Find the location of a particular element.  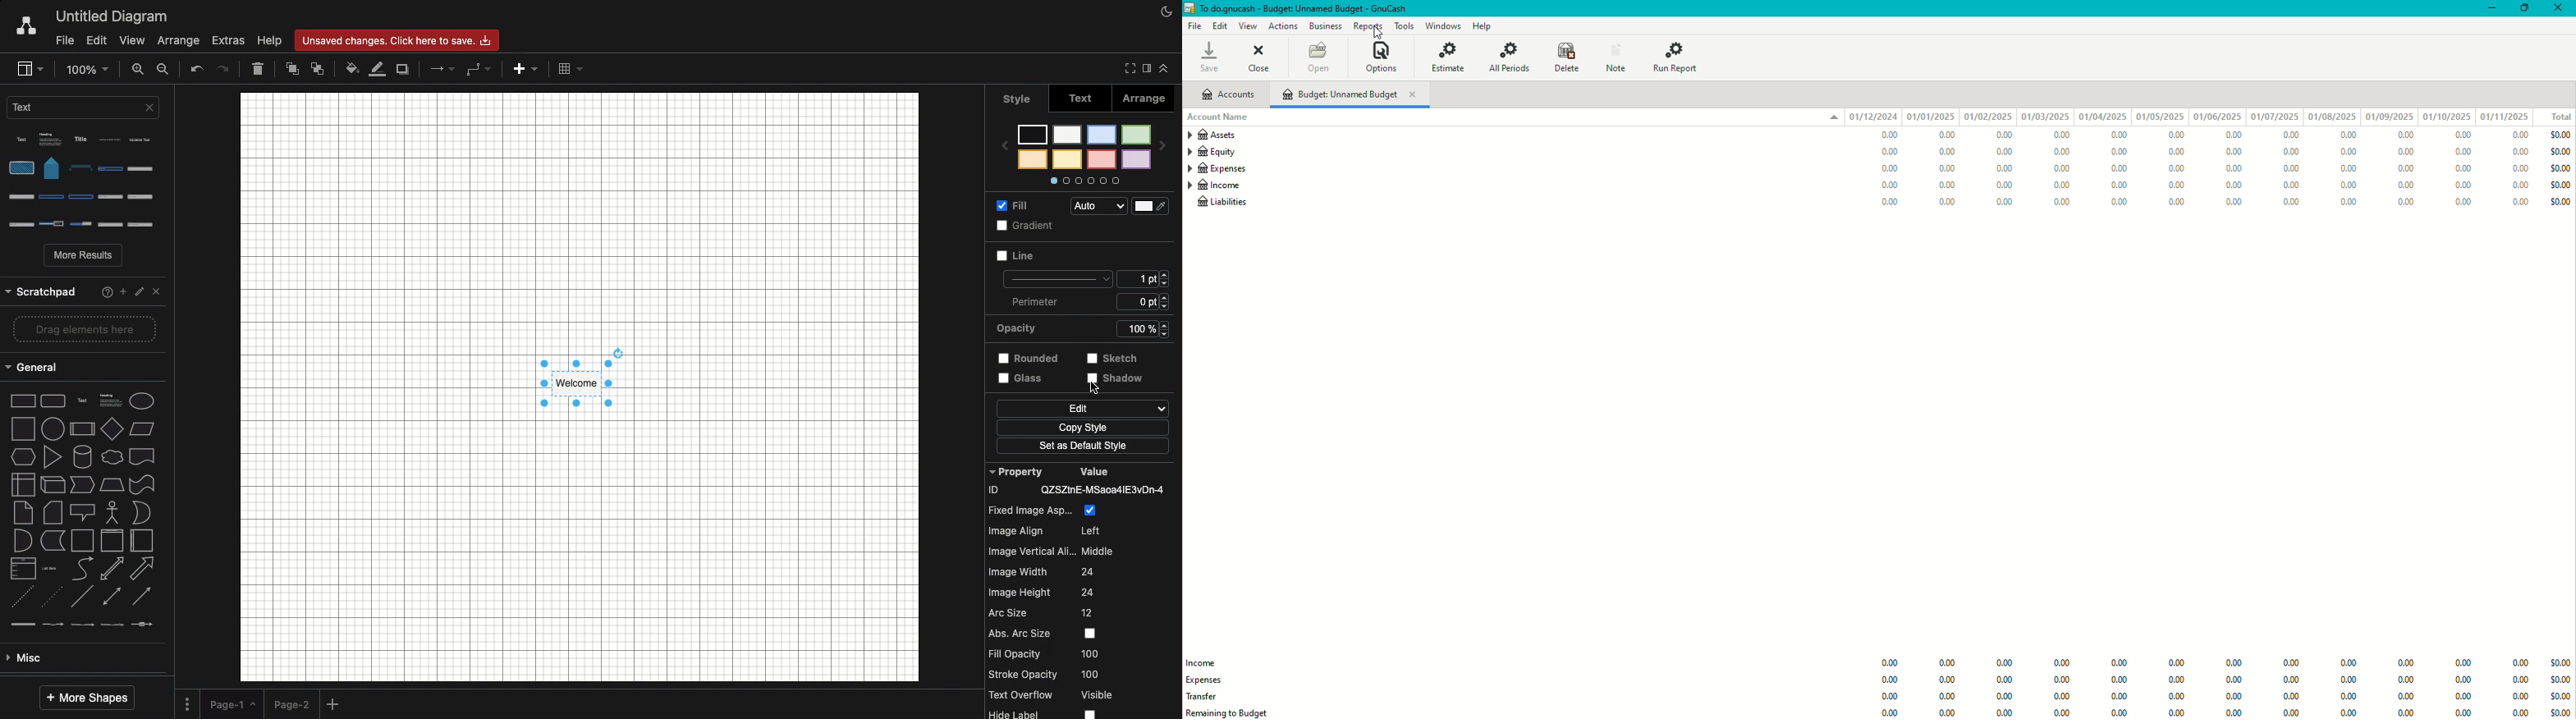

 is located at coordinates (1079, 448).